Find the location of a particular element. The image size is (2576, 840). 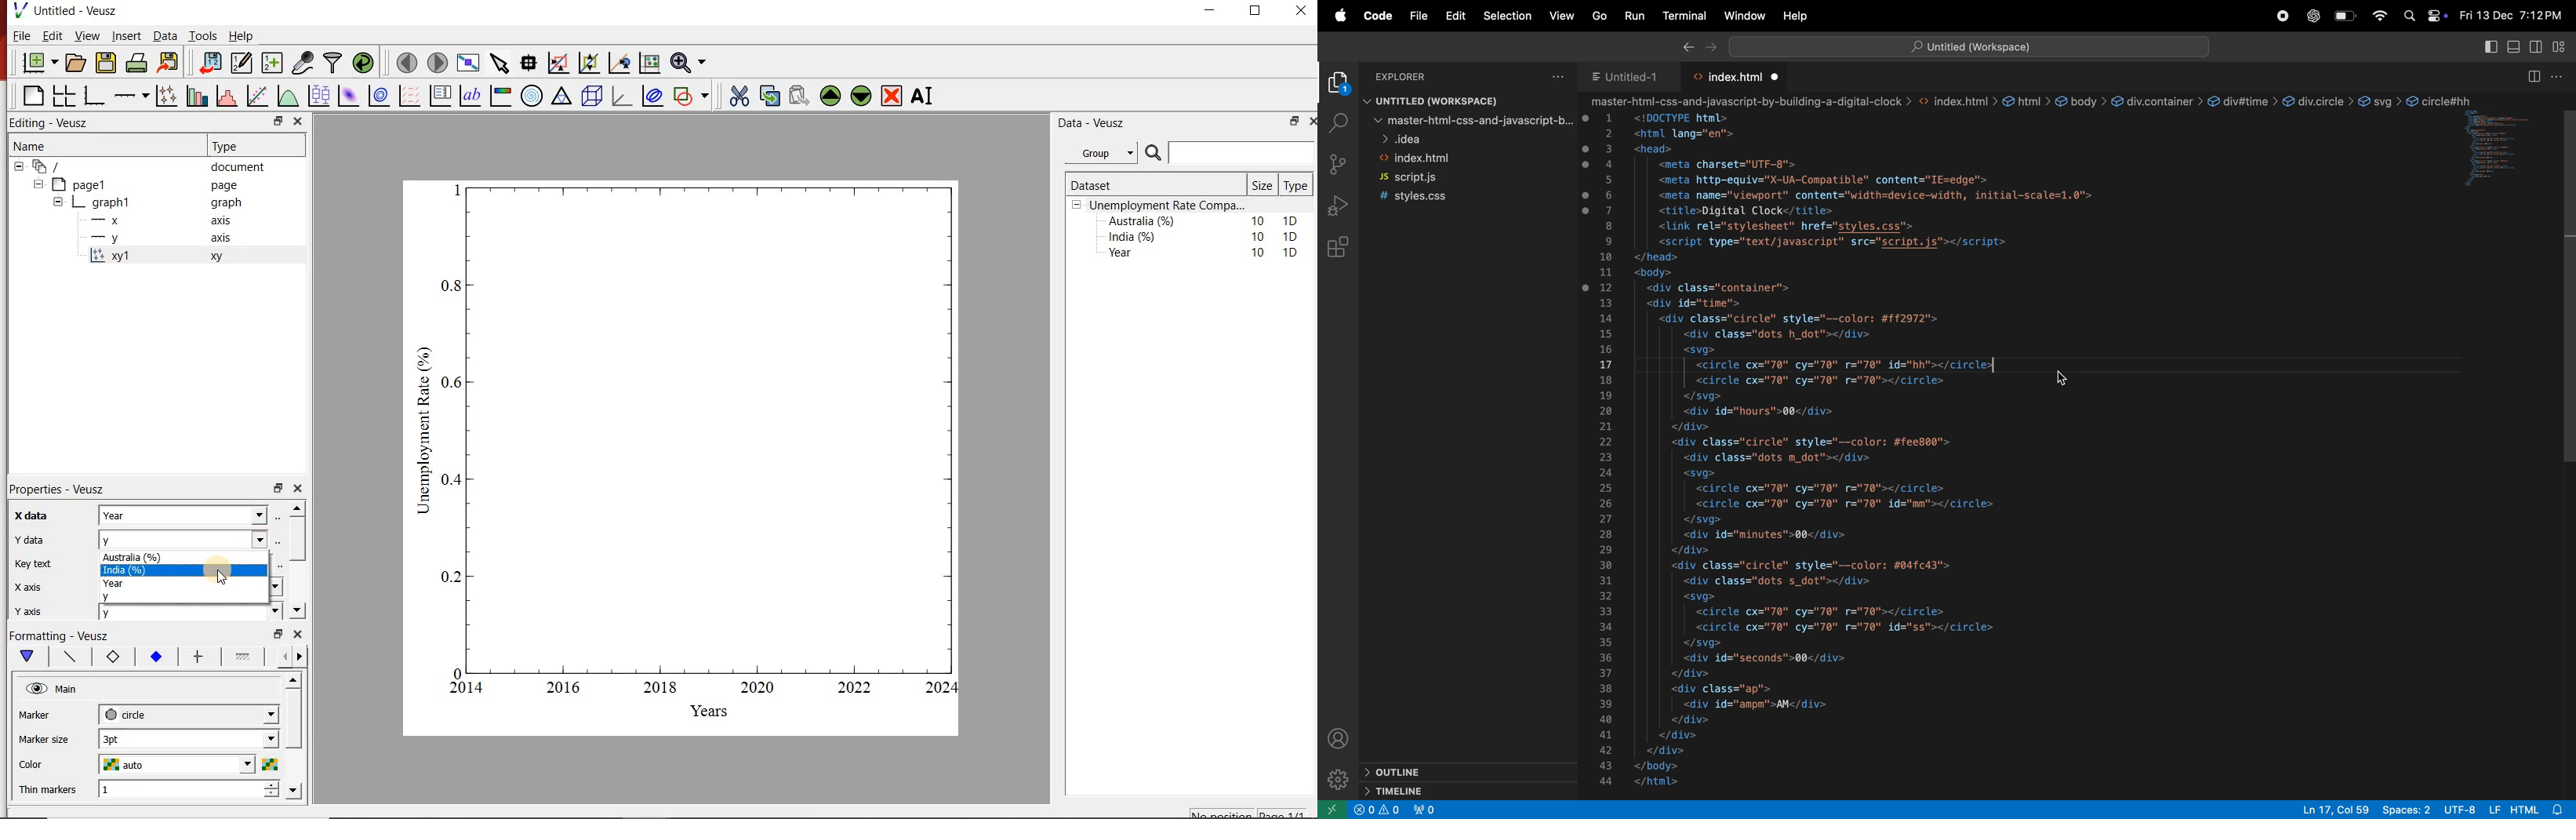

base graphs is located at coordinates (95, 96).